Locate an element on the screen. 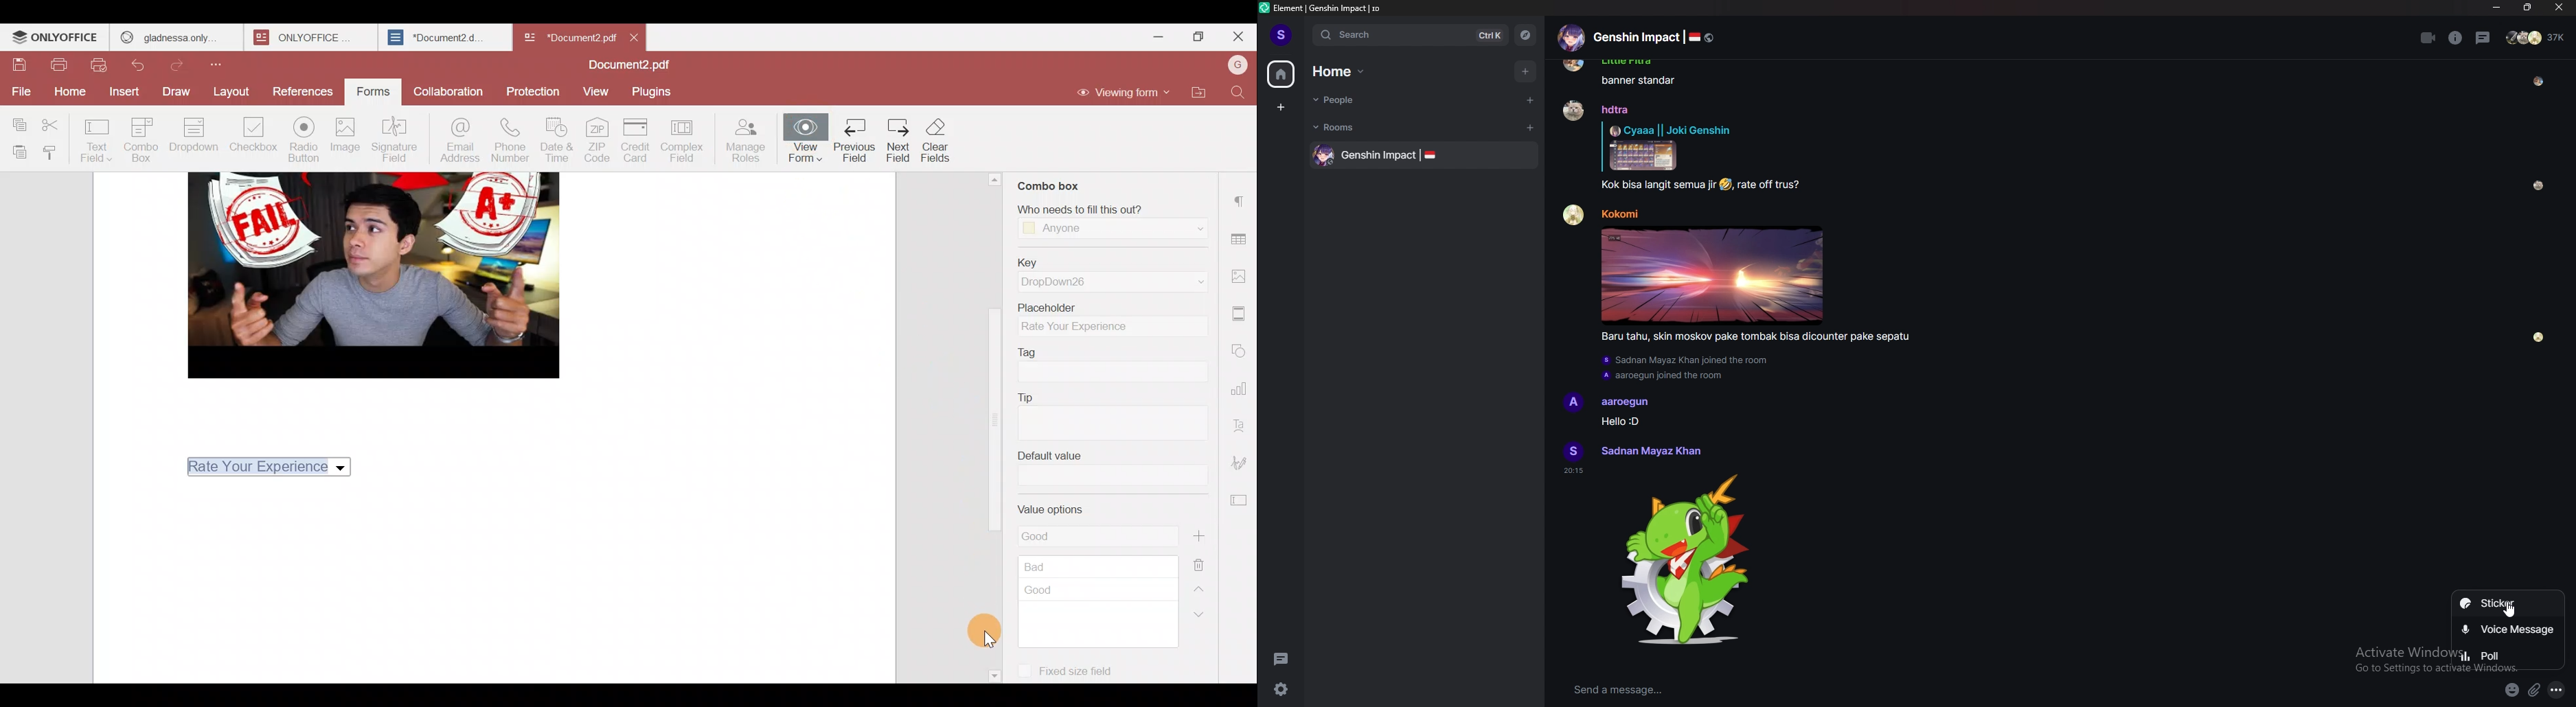  Collaboration is located at coordinates (447, 91).